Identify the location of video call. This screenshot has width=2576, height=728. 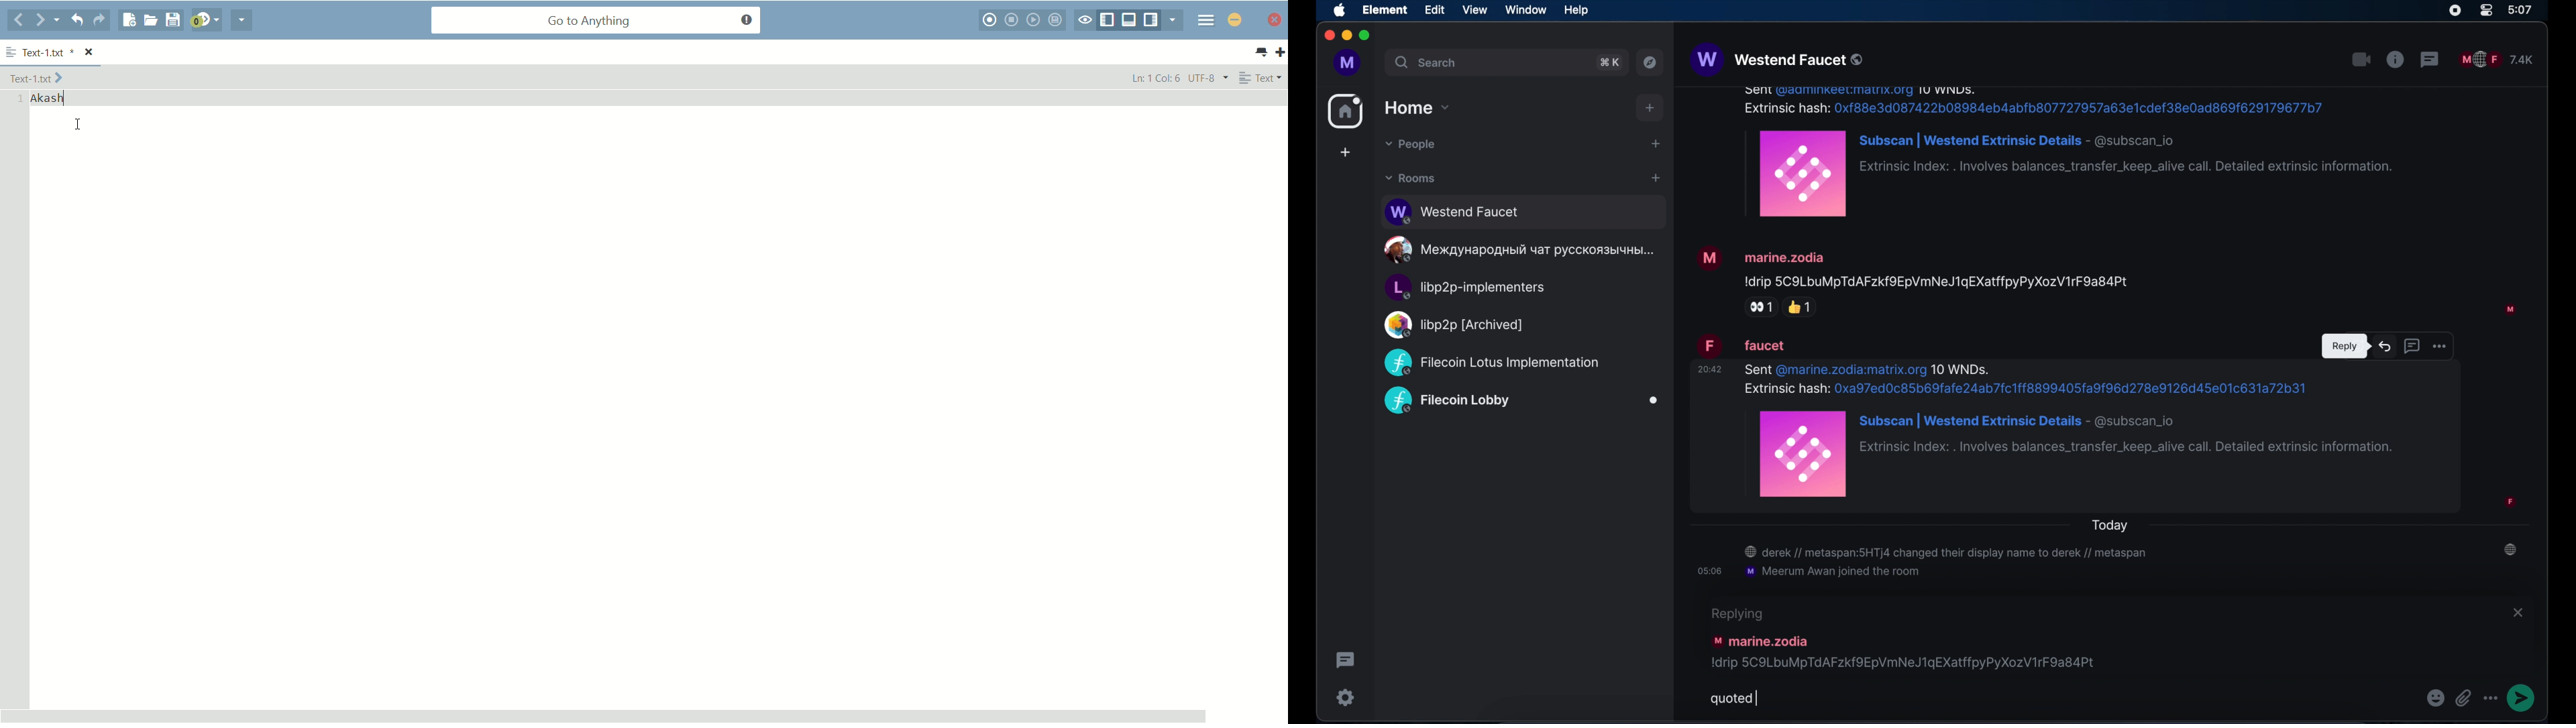
(2361, 60).